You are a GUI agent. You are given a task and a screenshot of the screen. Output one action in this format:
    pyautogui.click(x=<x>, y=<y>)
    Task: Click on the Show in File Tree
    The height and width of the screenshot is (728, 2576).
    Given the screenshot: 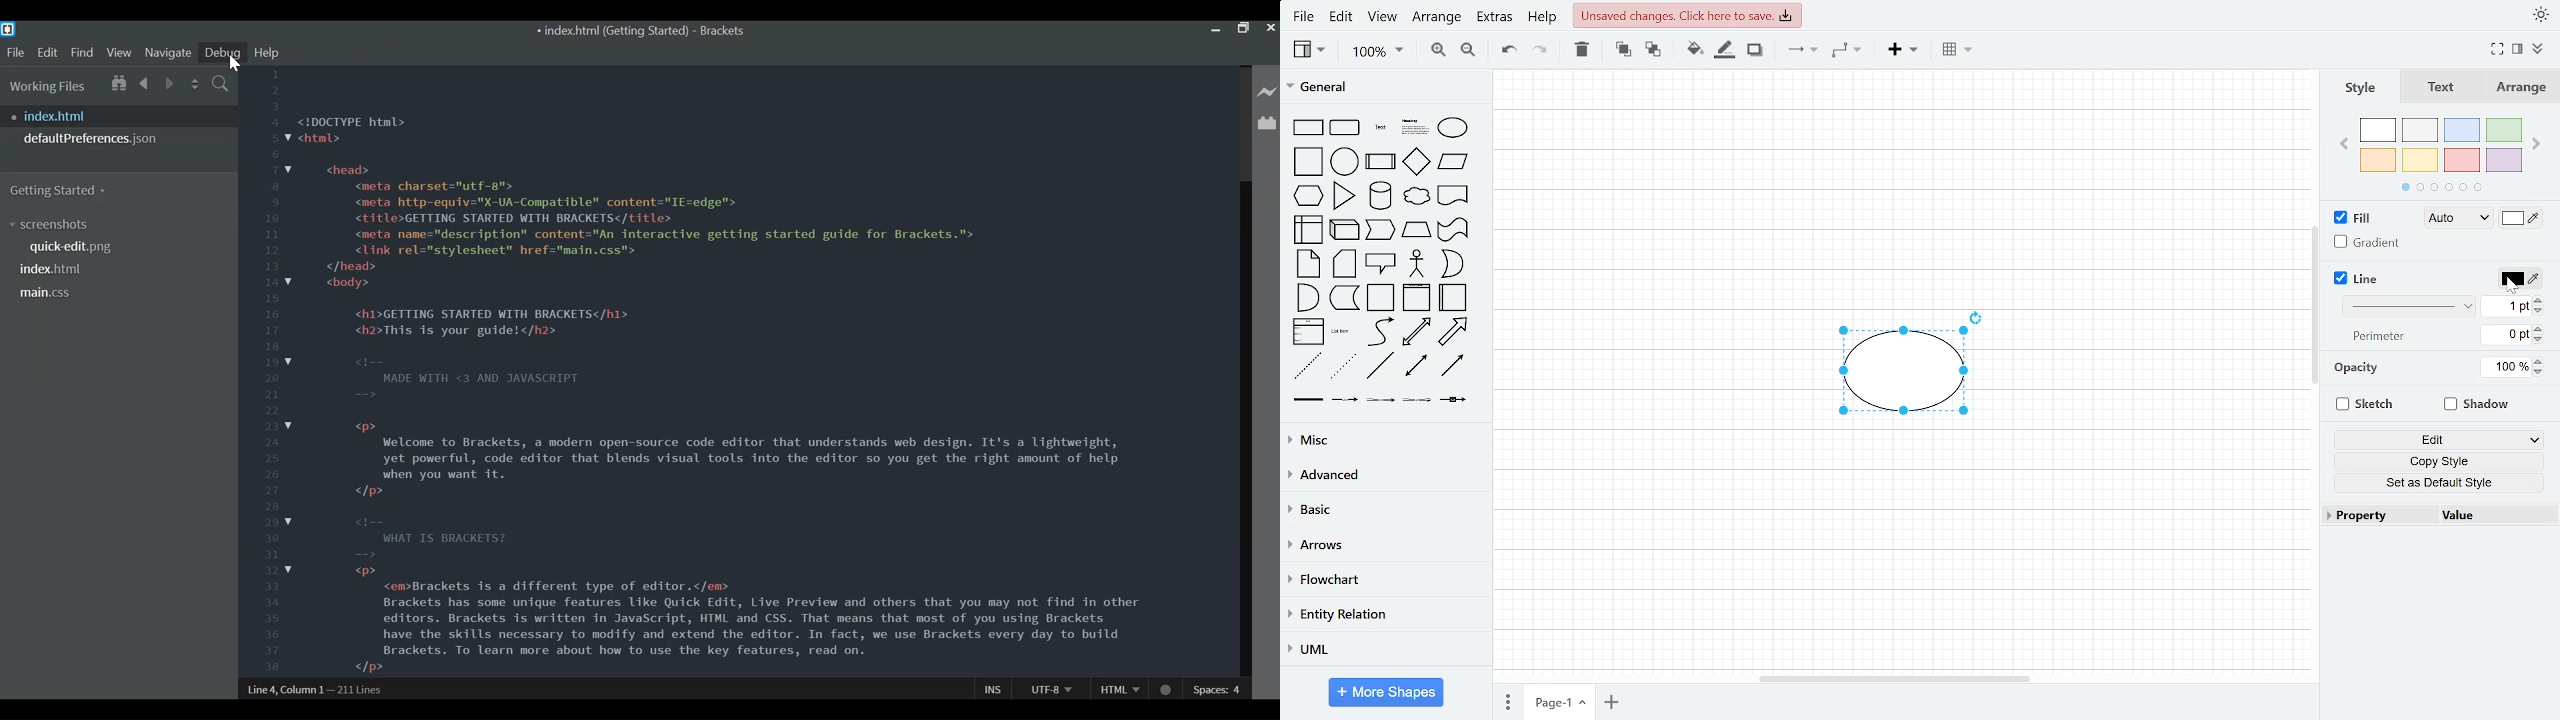 What is the action you would take?
    pyautogui.click(x=117, y=81)
    